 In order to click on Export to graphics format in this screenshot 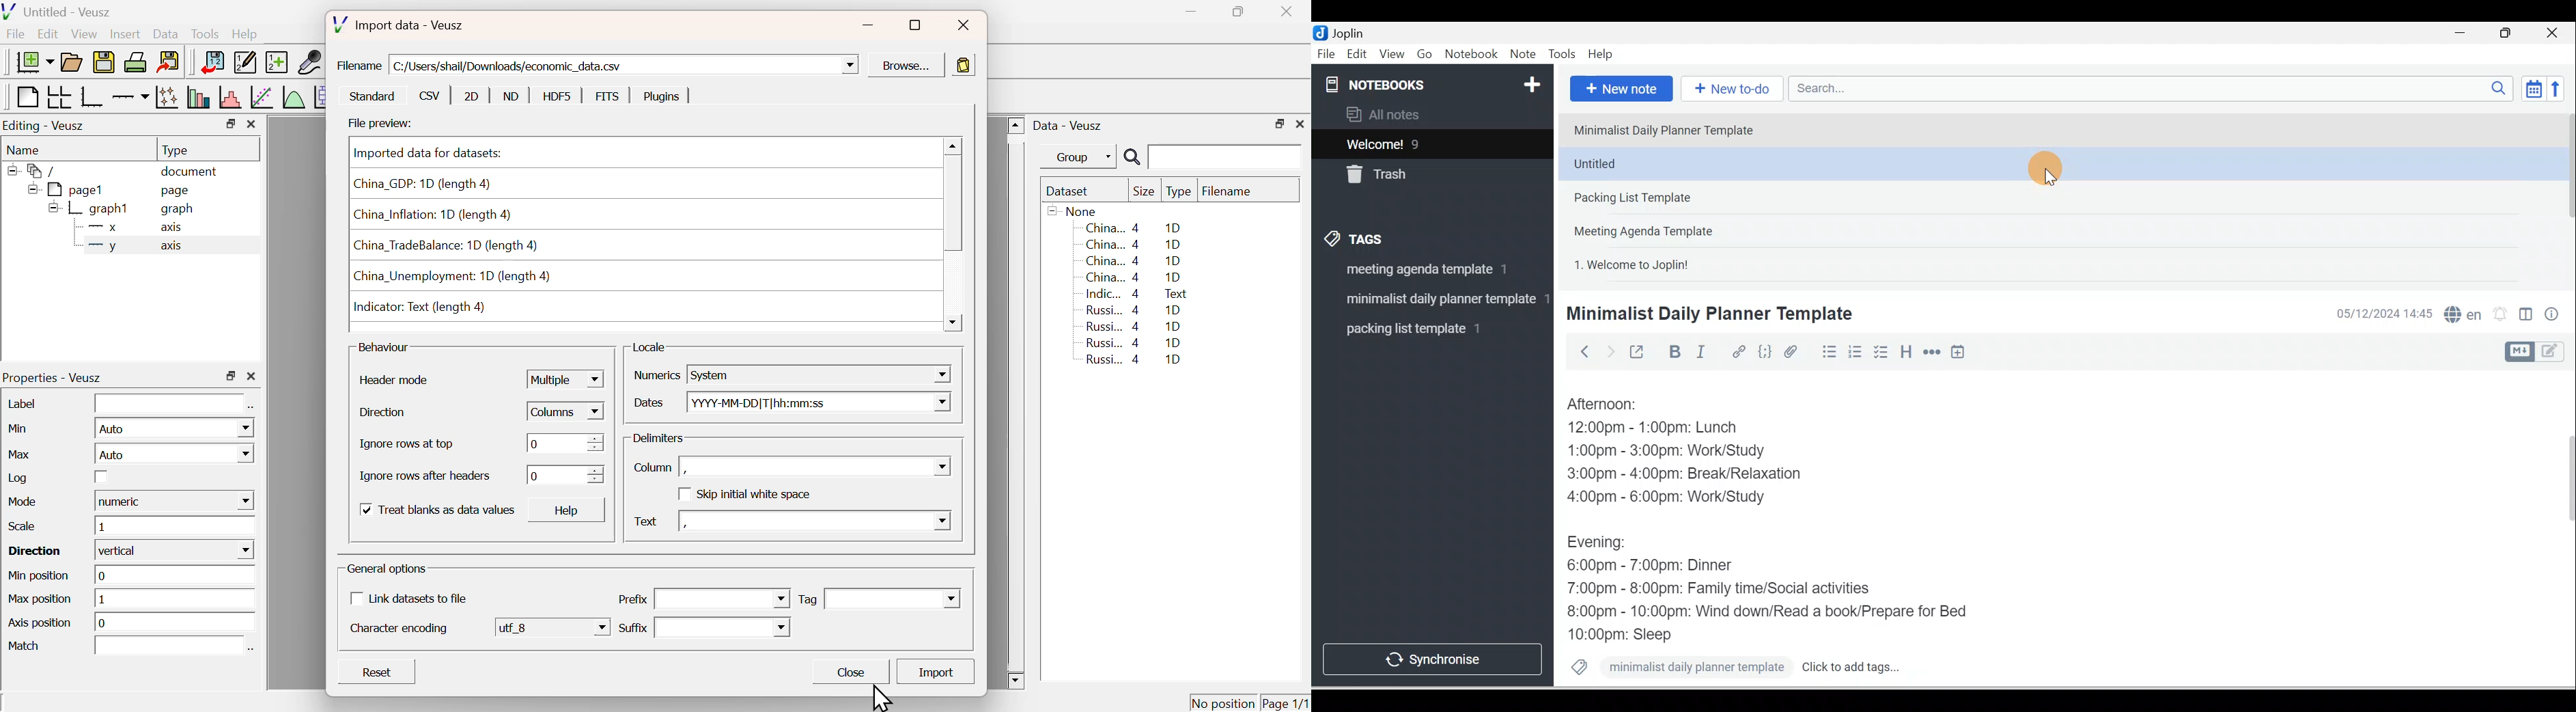, I will do `click(169, 60)`.